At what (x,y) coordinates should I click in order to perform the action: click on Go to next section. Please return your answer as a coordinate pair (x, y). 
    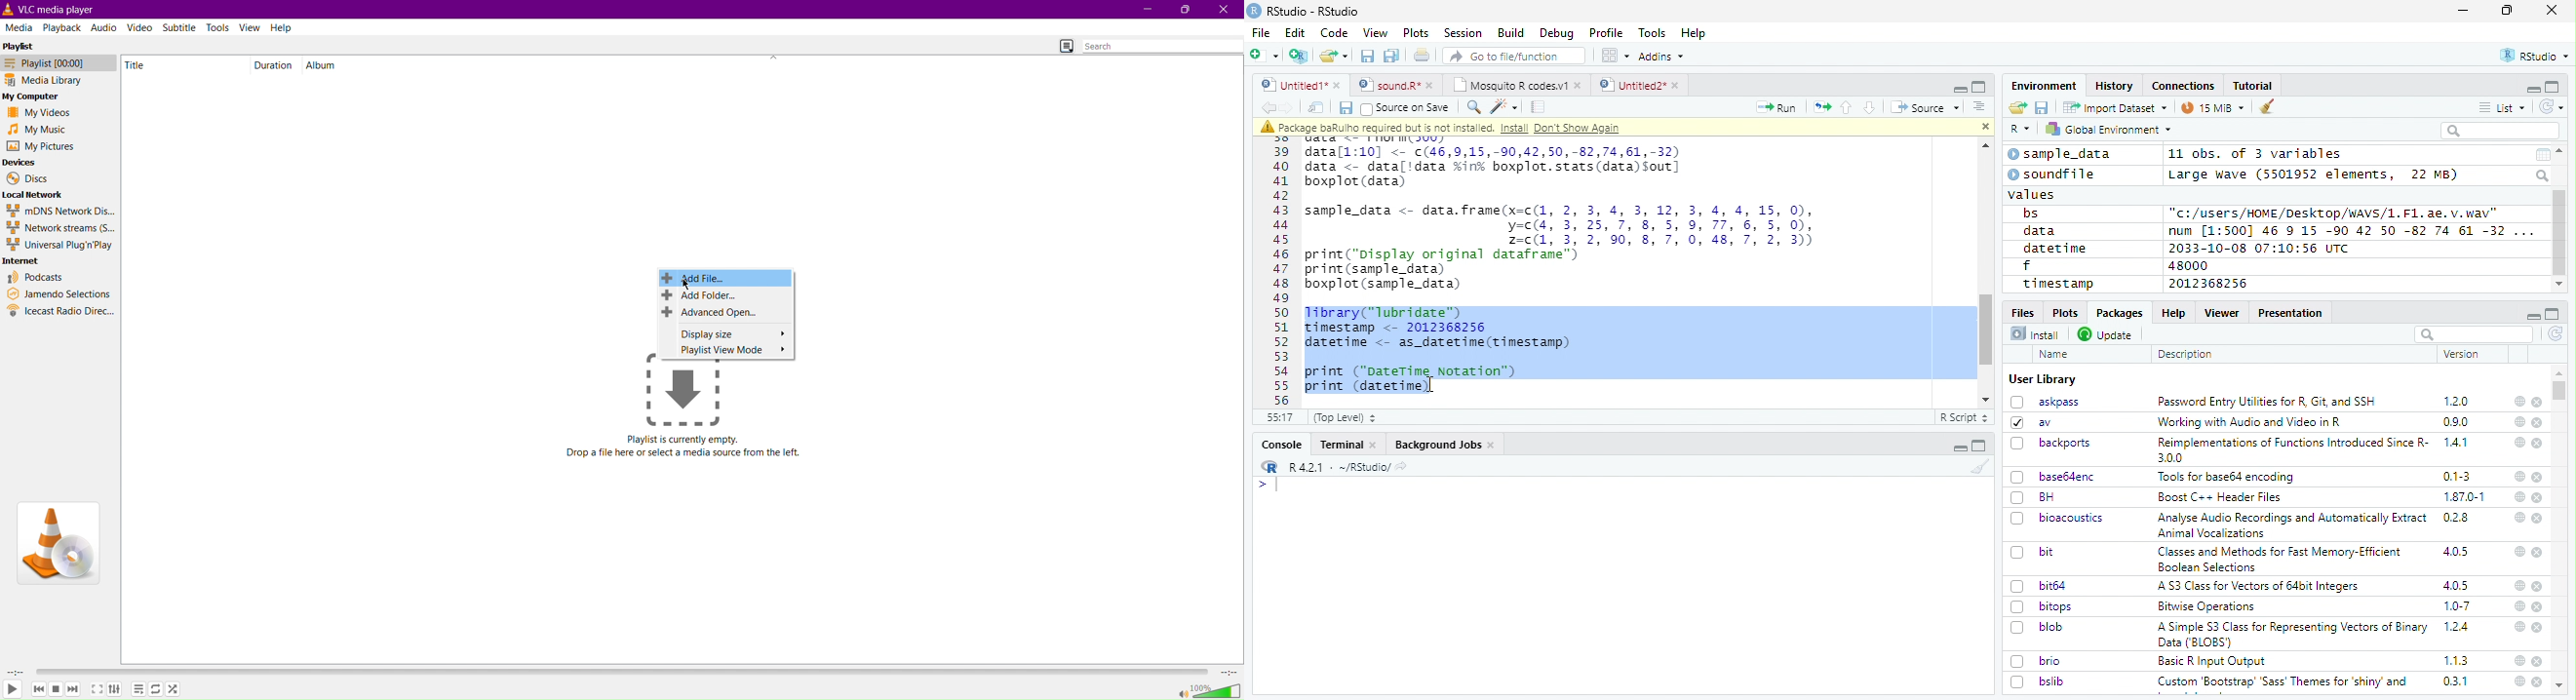
    Looking at the image, I should click on (1872, 107).